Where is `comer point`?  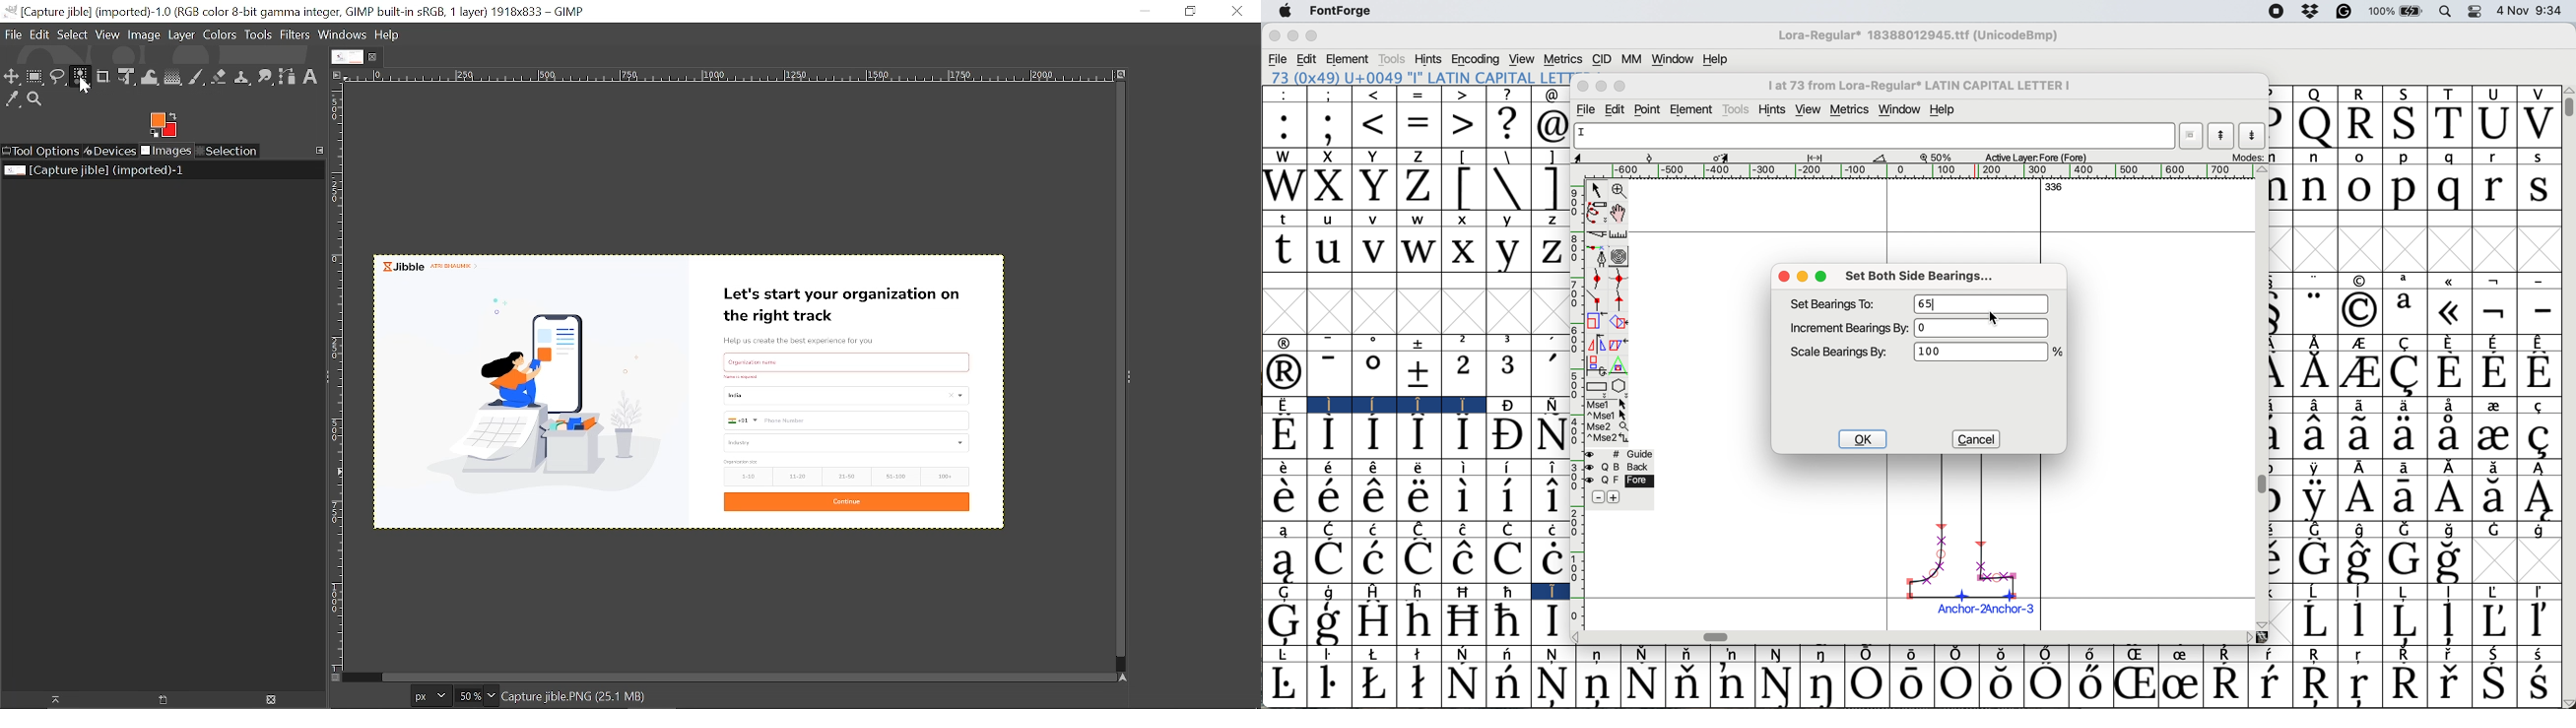 comer point is located at coordinates (1596, 301).